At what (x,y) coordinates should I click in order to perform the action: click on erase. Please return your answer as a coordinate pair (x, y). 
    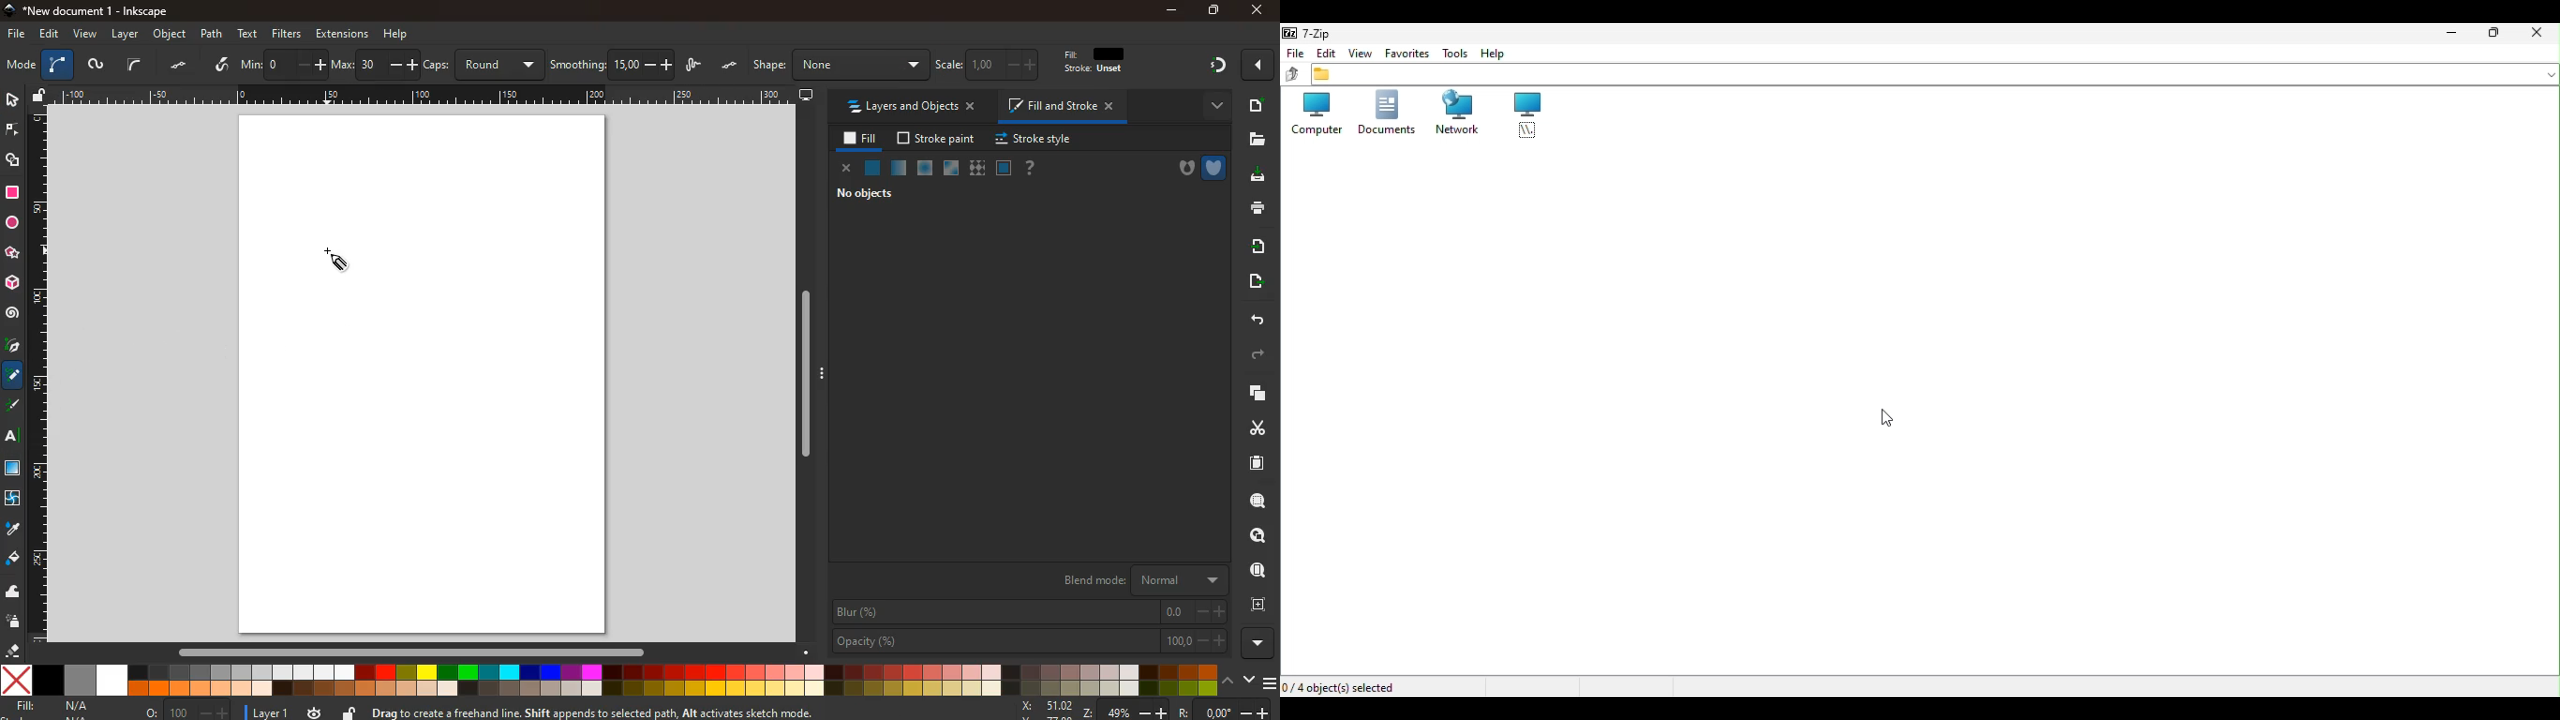
    Looking at the image, I should click on (13, 651).